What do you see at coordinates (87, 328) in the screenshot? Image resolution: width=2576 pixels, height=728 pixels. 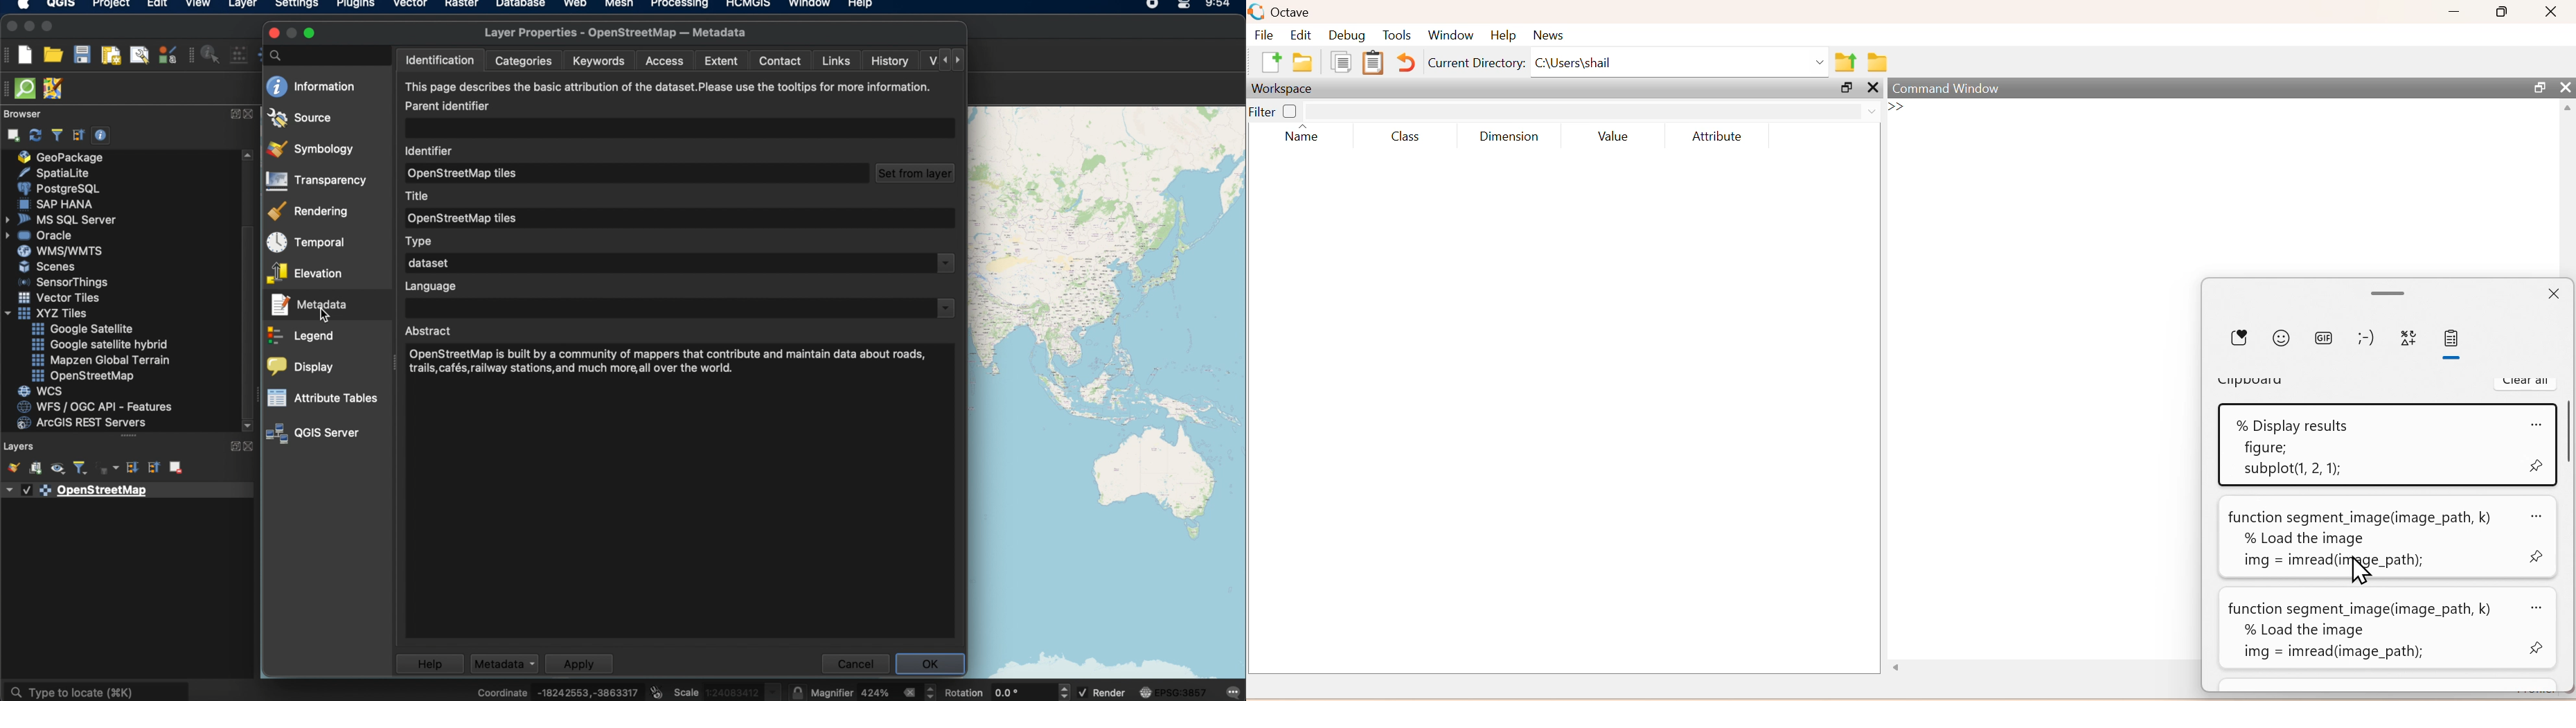 I see `google satellite` at bounding box center [87, 328].